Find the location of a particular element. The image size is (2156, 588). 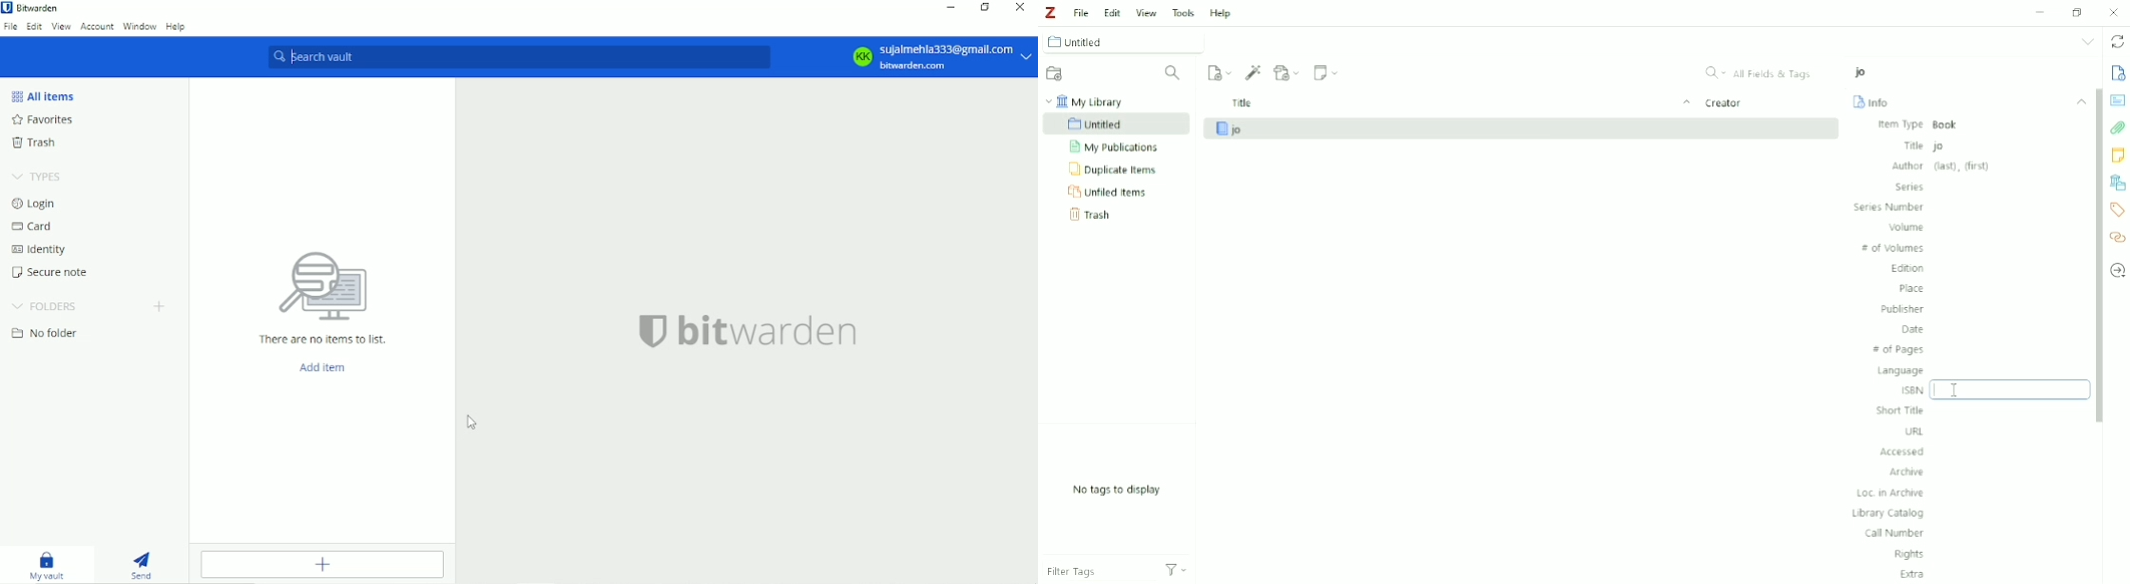

Restore down is located at coordinates (987, 7).